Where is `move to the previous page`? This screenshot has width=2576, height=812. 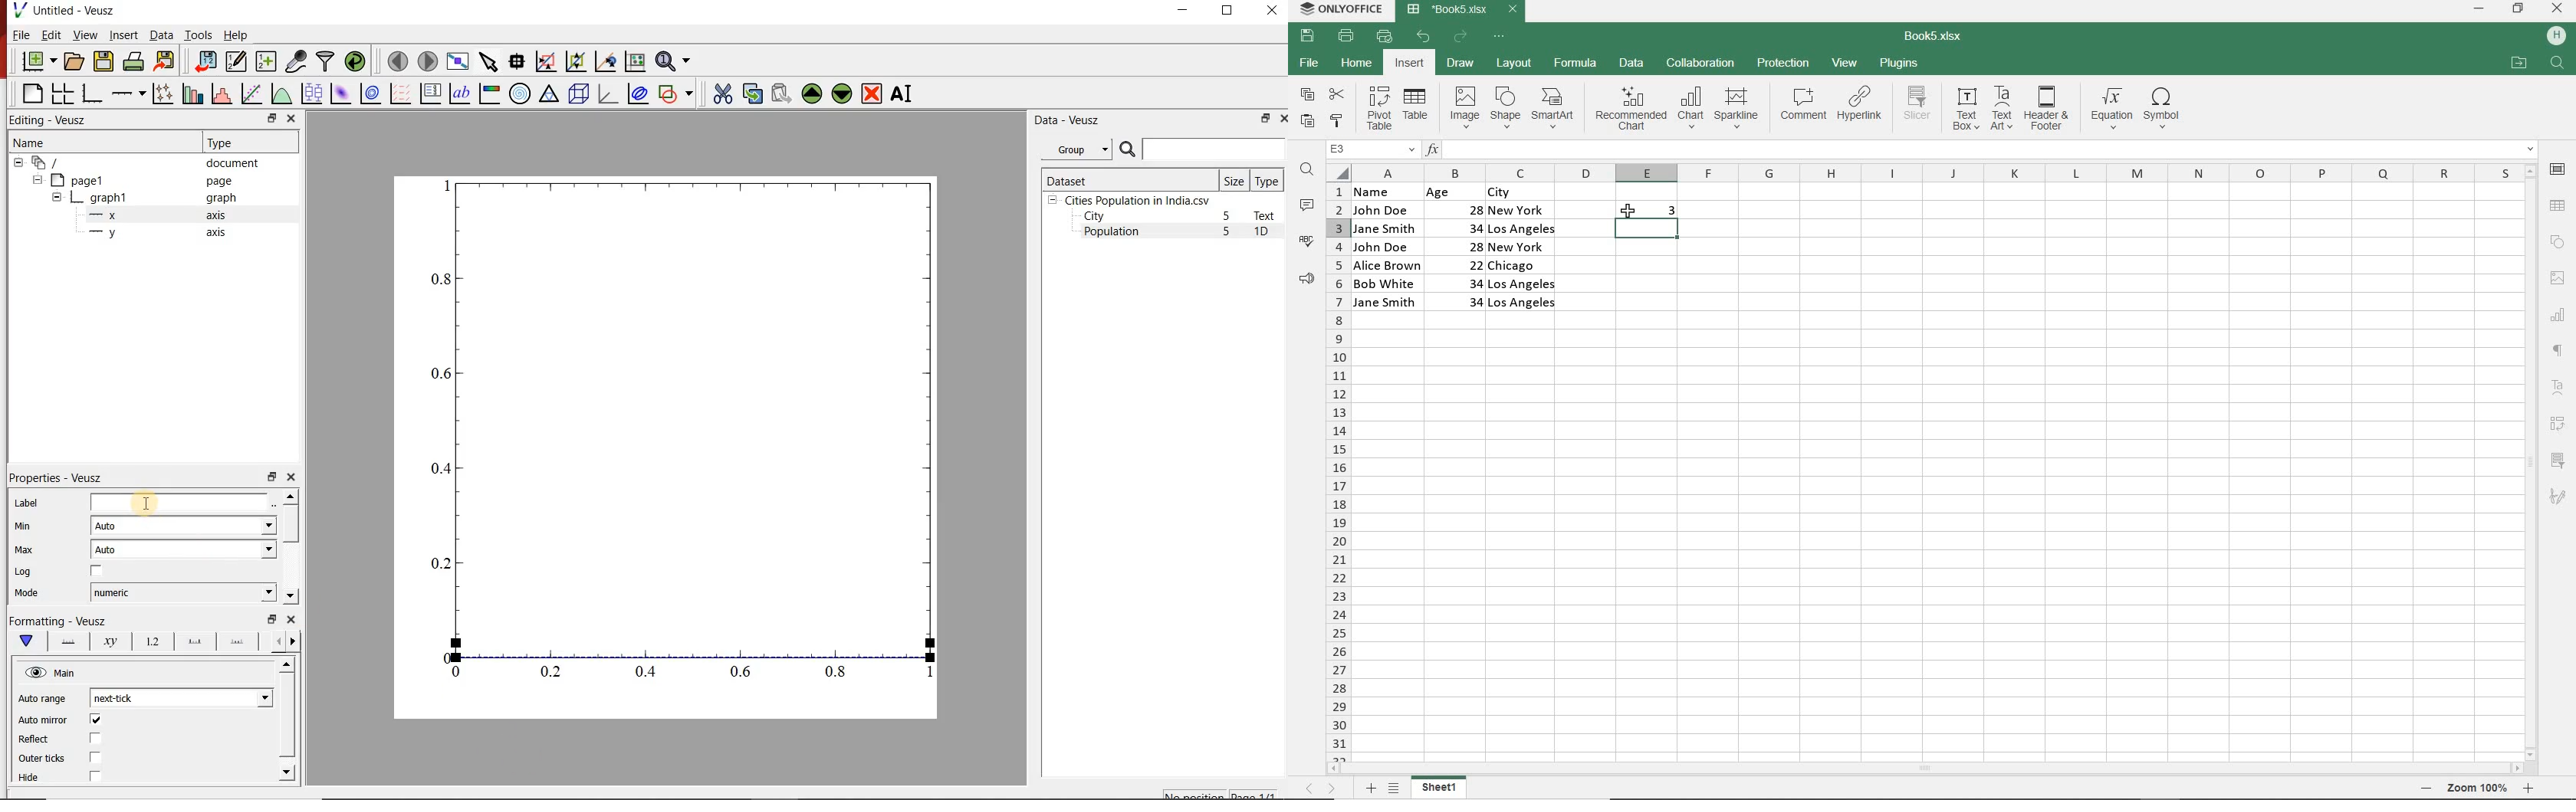 move to the previous page is located at coordinates (396, 60).